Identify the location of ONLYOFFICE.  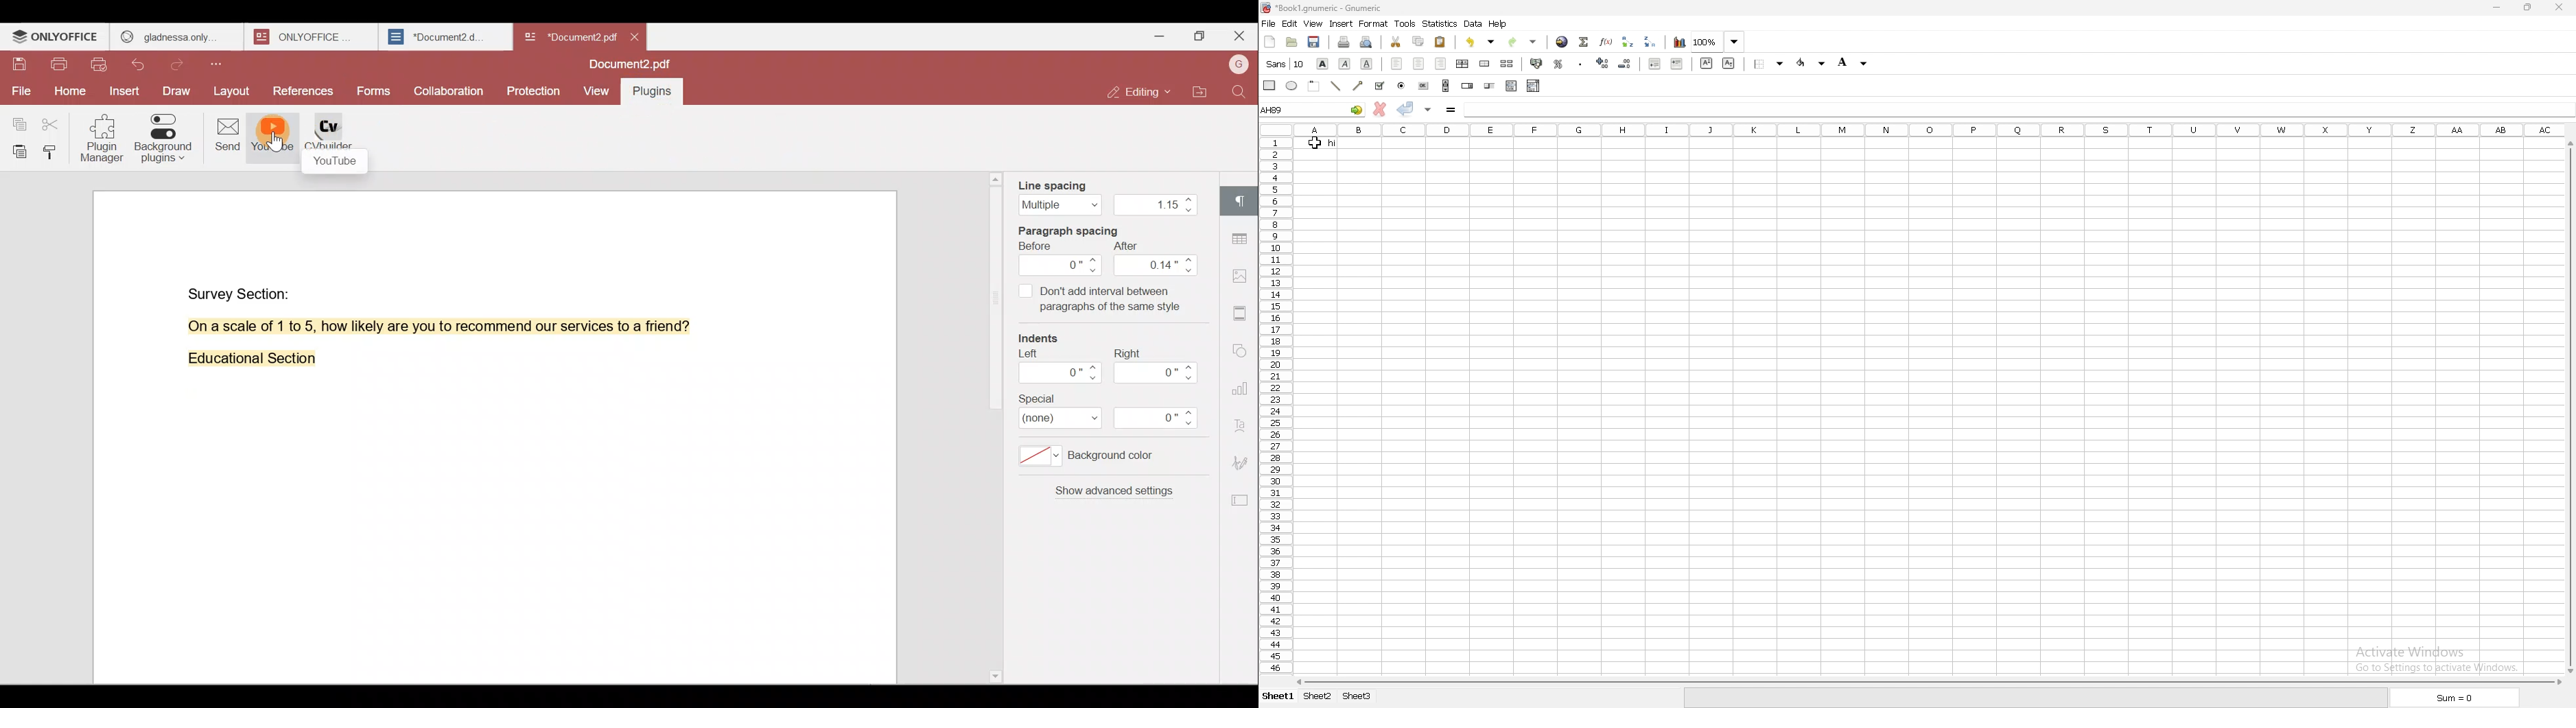
(313, 37).